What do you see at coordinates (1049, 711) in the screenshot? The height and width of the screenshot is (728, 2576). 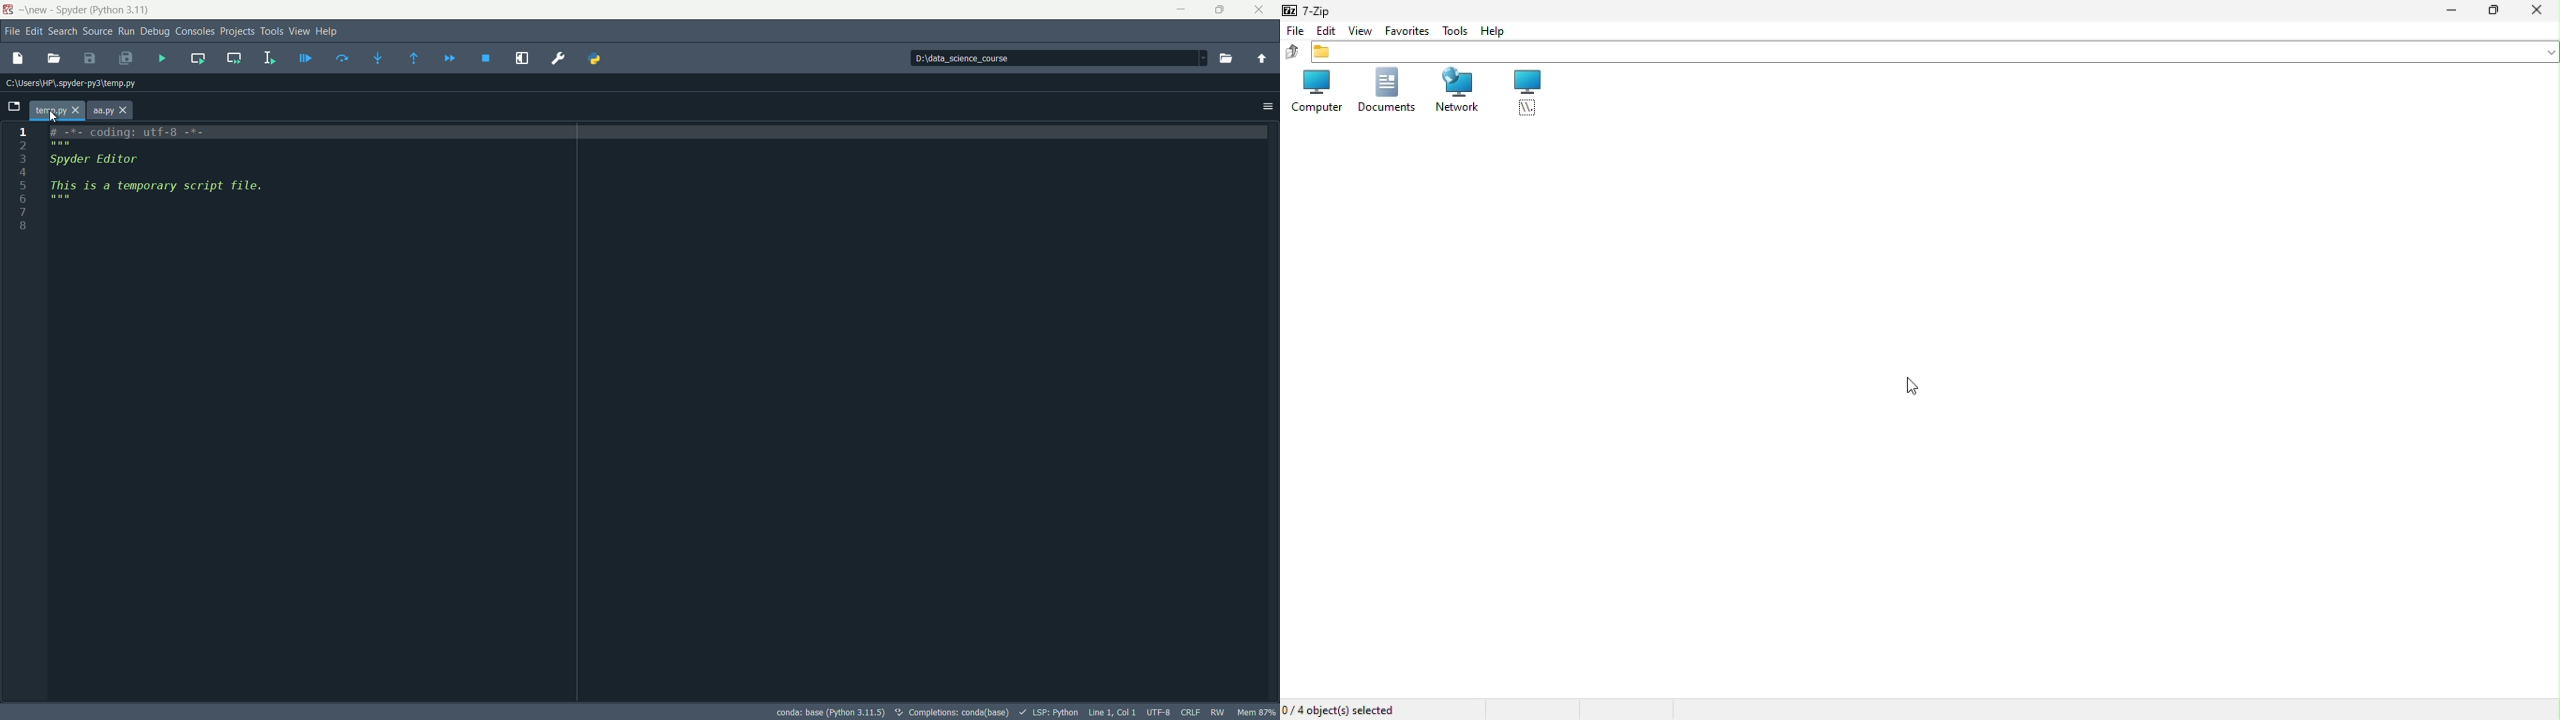 I see `lps:python` at bounding box center [1049, 711].